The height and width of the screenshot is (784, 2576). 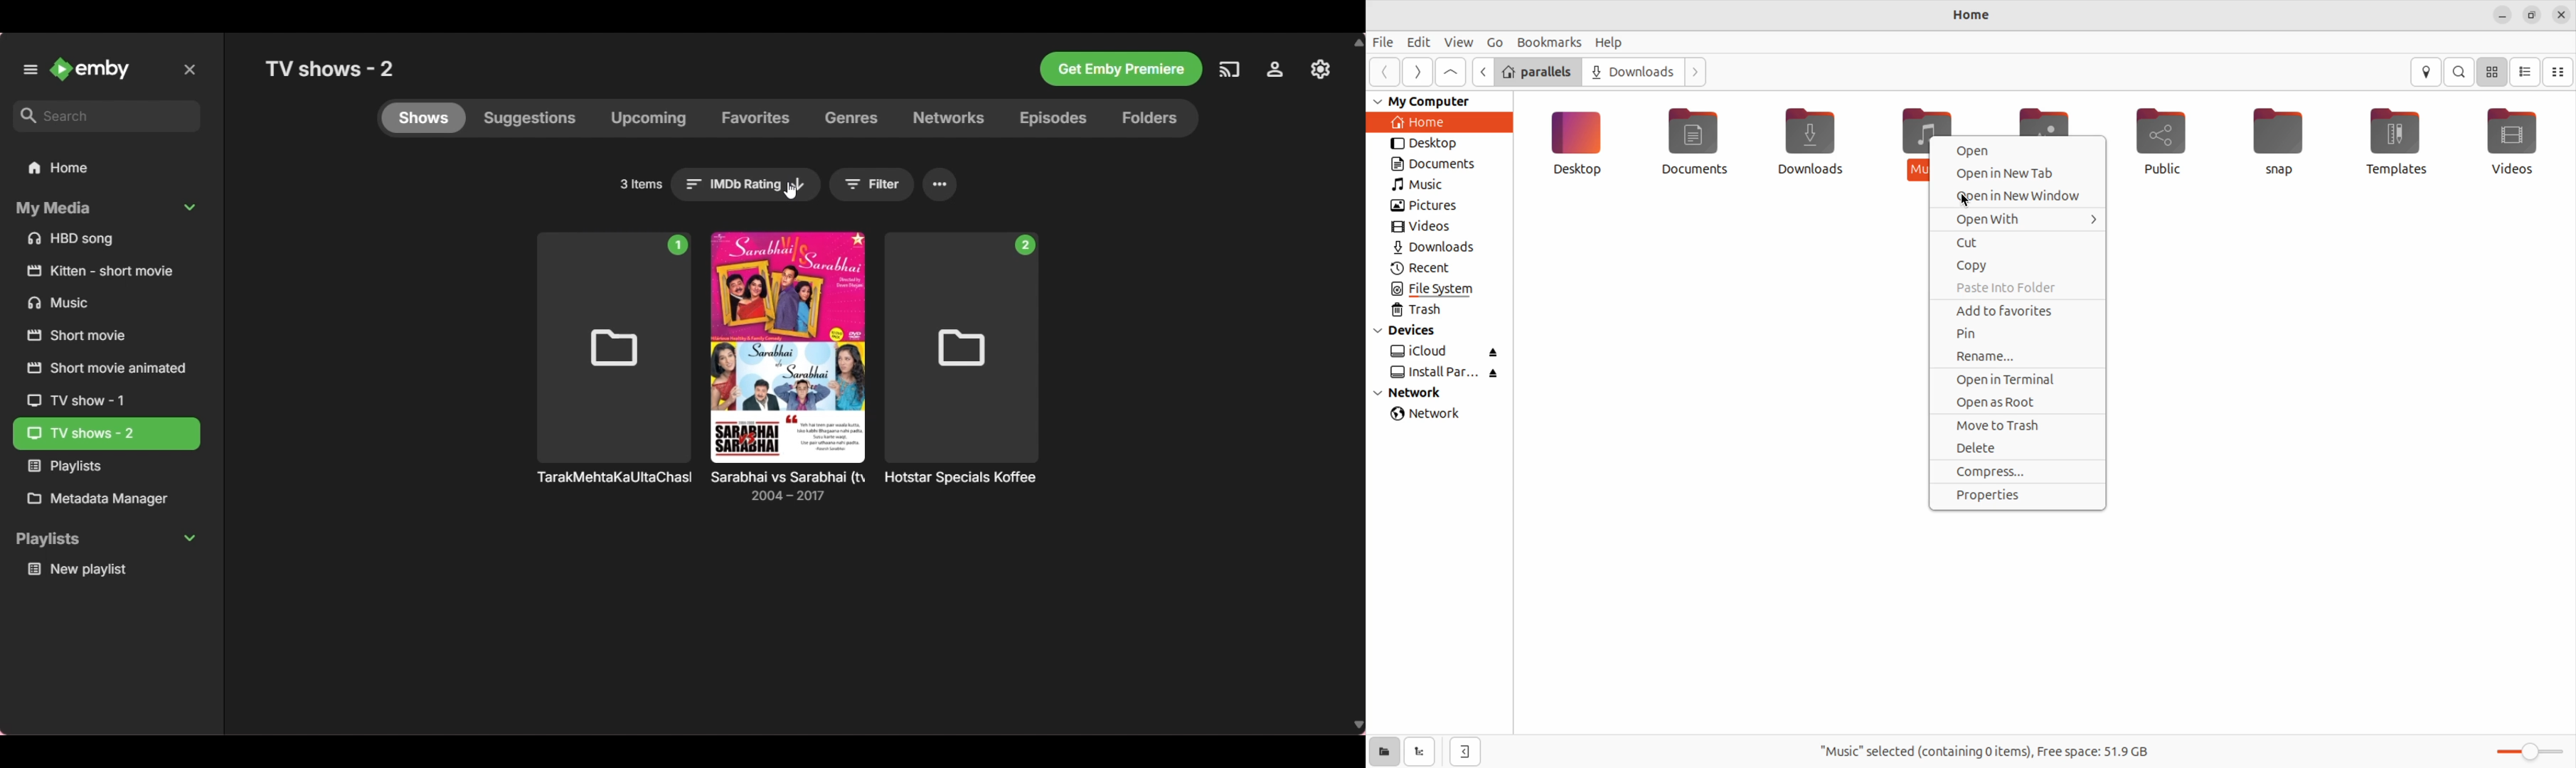 I want to click on compact view, so click(x=2559, y=72).